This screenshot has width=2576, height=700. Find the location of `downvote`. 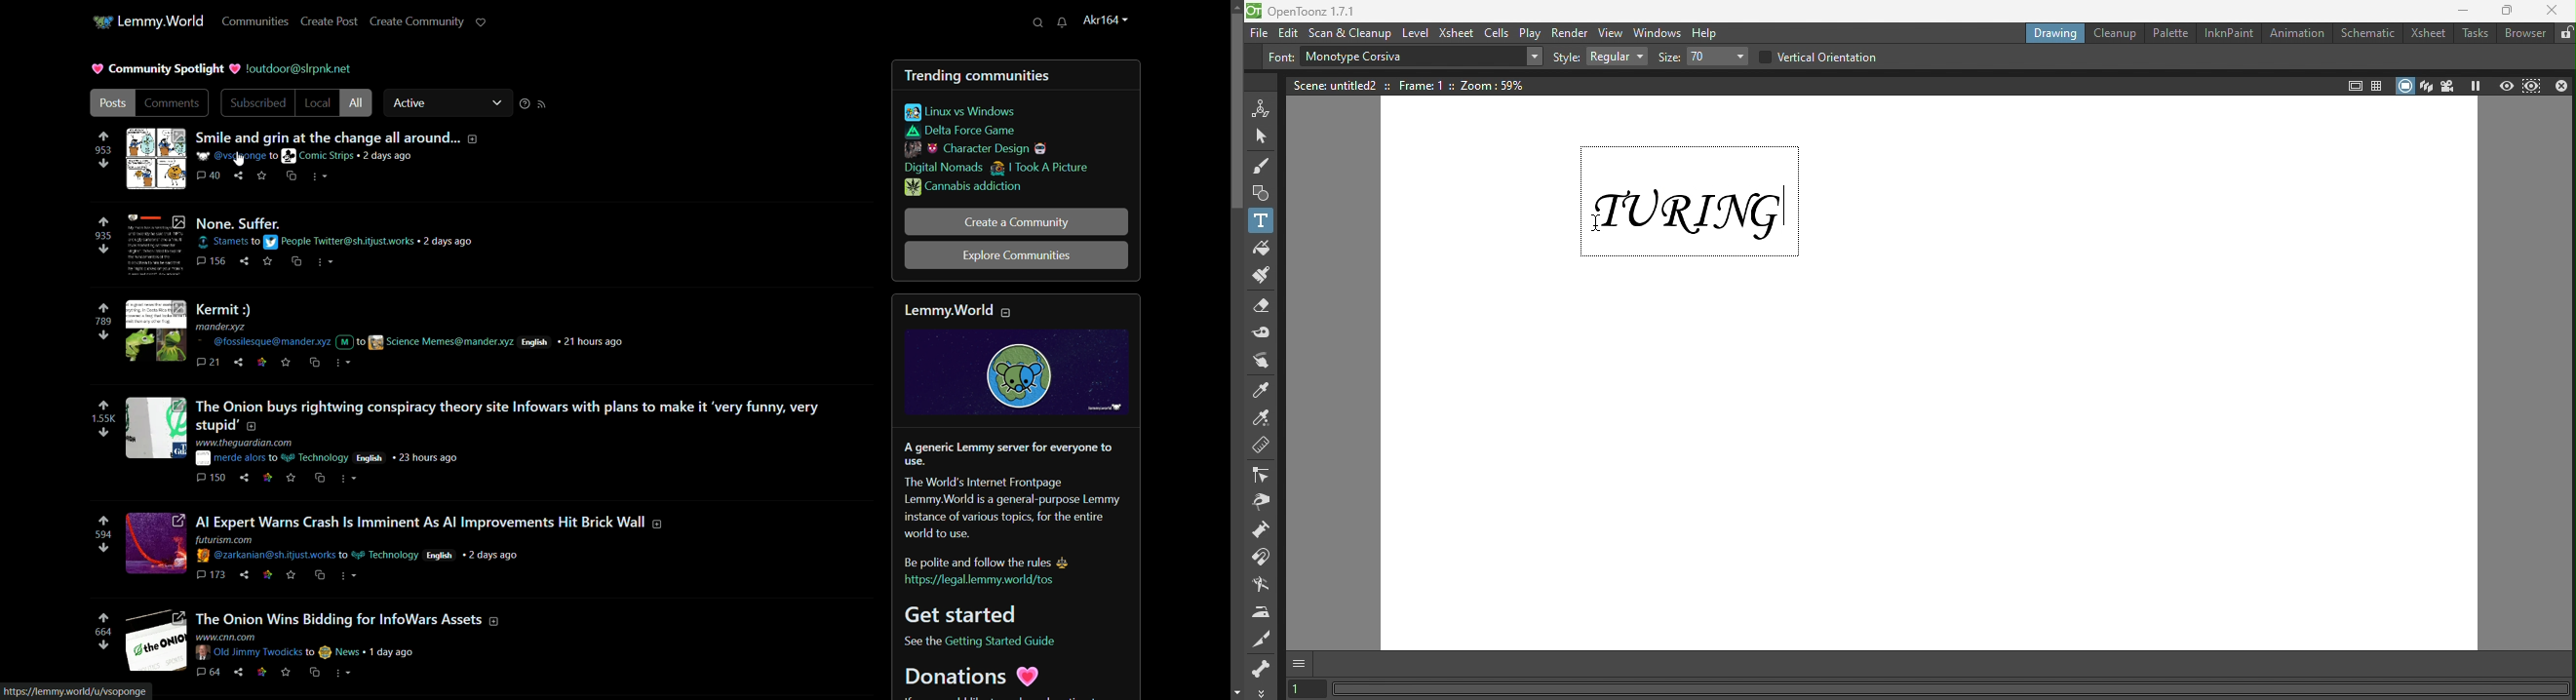

downvote is located at coordinates (103, 248).